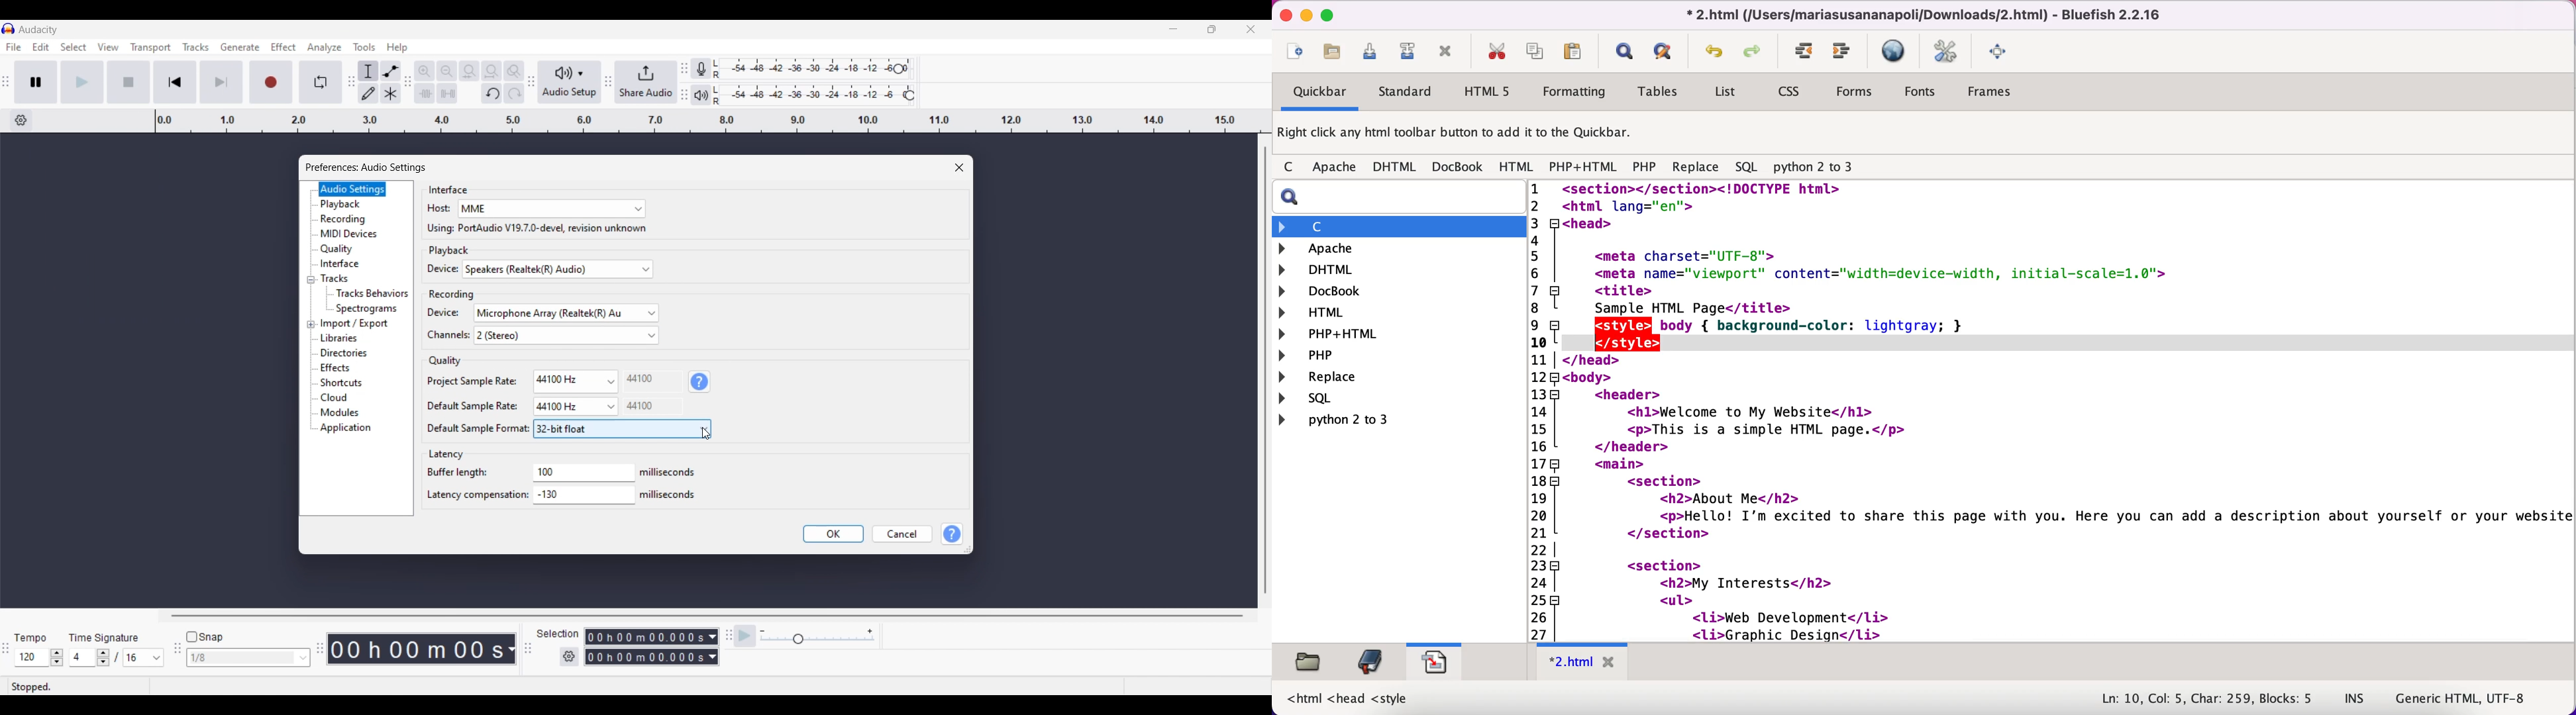 This screenshot has width=2576, height=728. I want to click on Interface, so click(443, 189).